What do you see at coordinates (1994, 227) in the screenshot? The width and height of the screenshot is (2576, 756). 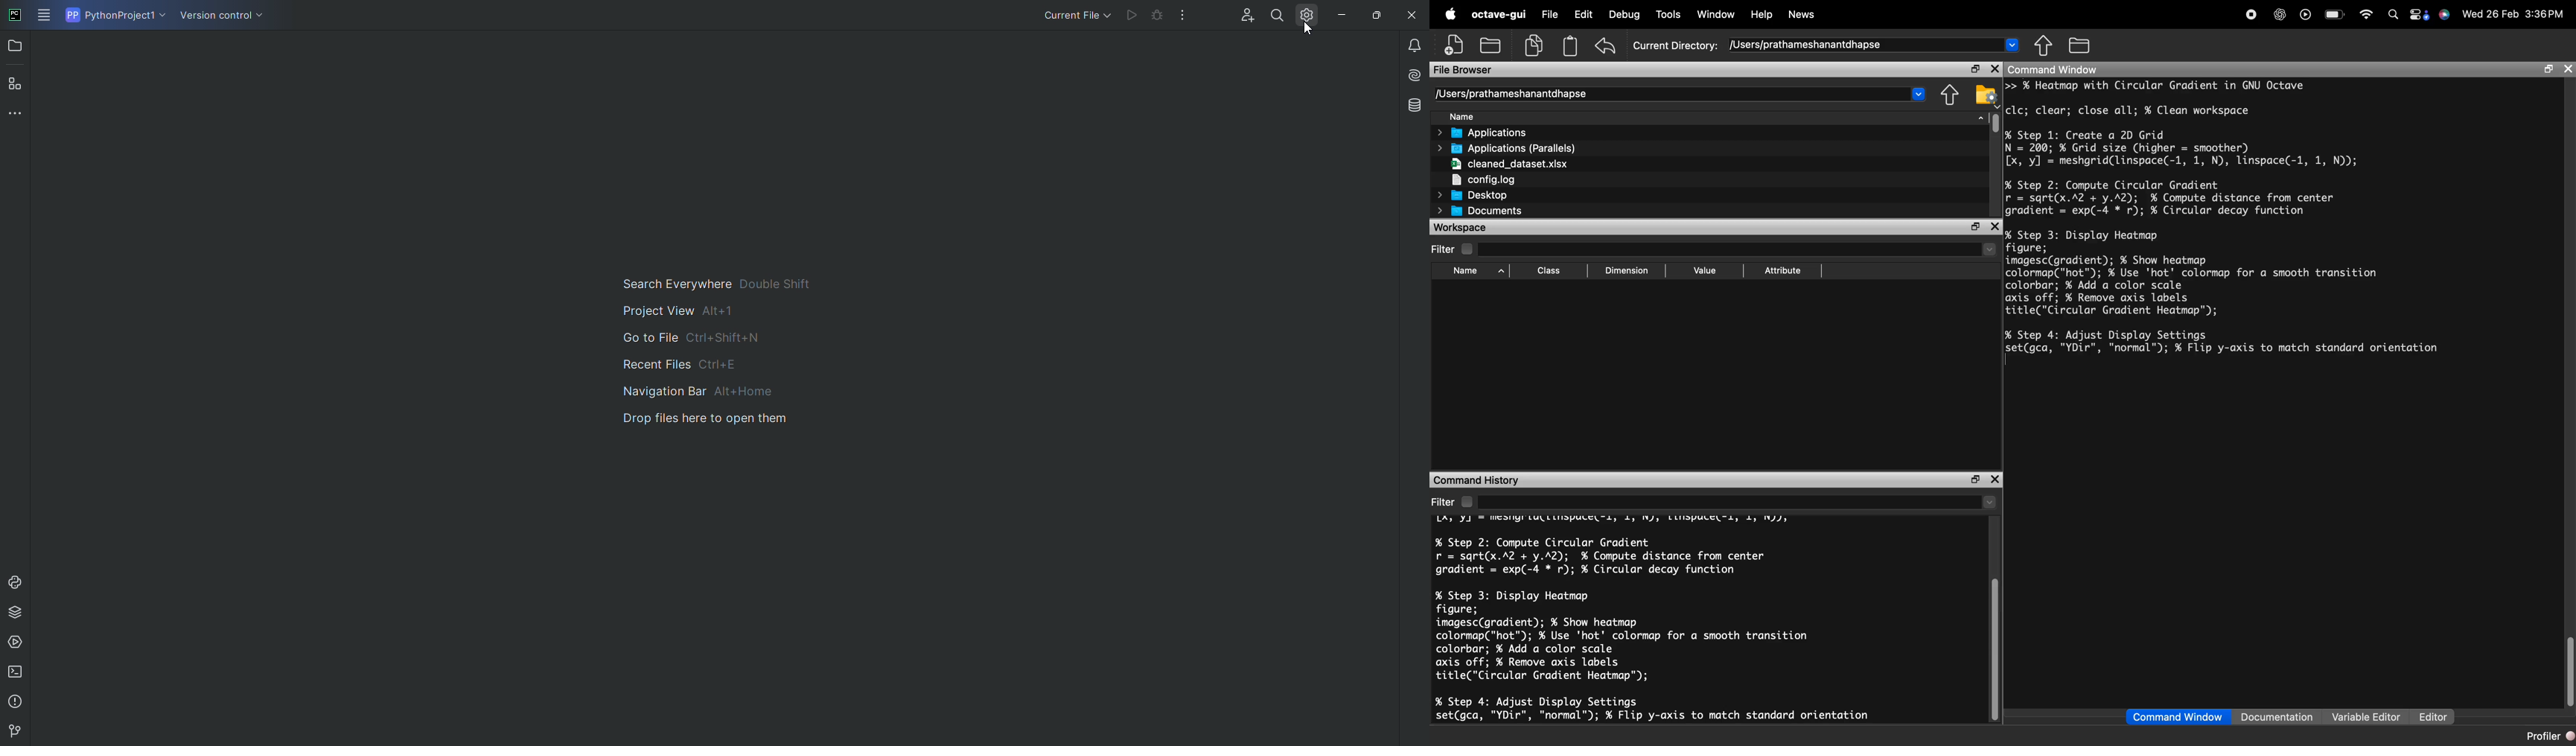 I see `close` at bounding box center [1994, 227].